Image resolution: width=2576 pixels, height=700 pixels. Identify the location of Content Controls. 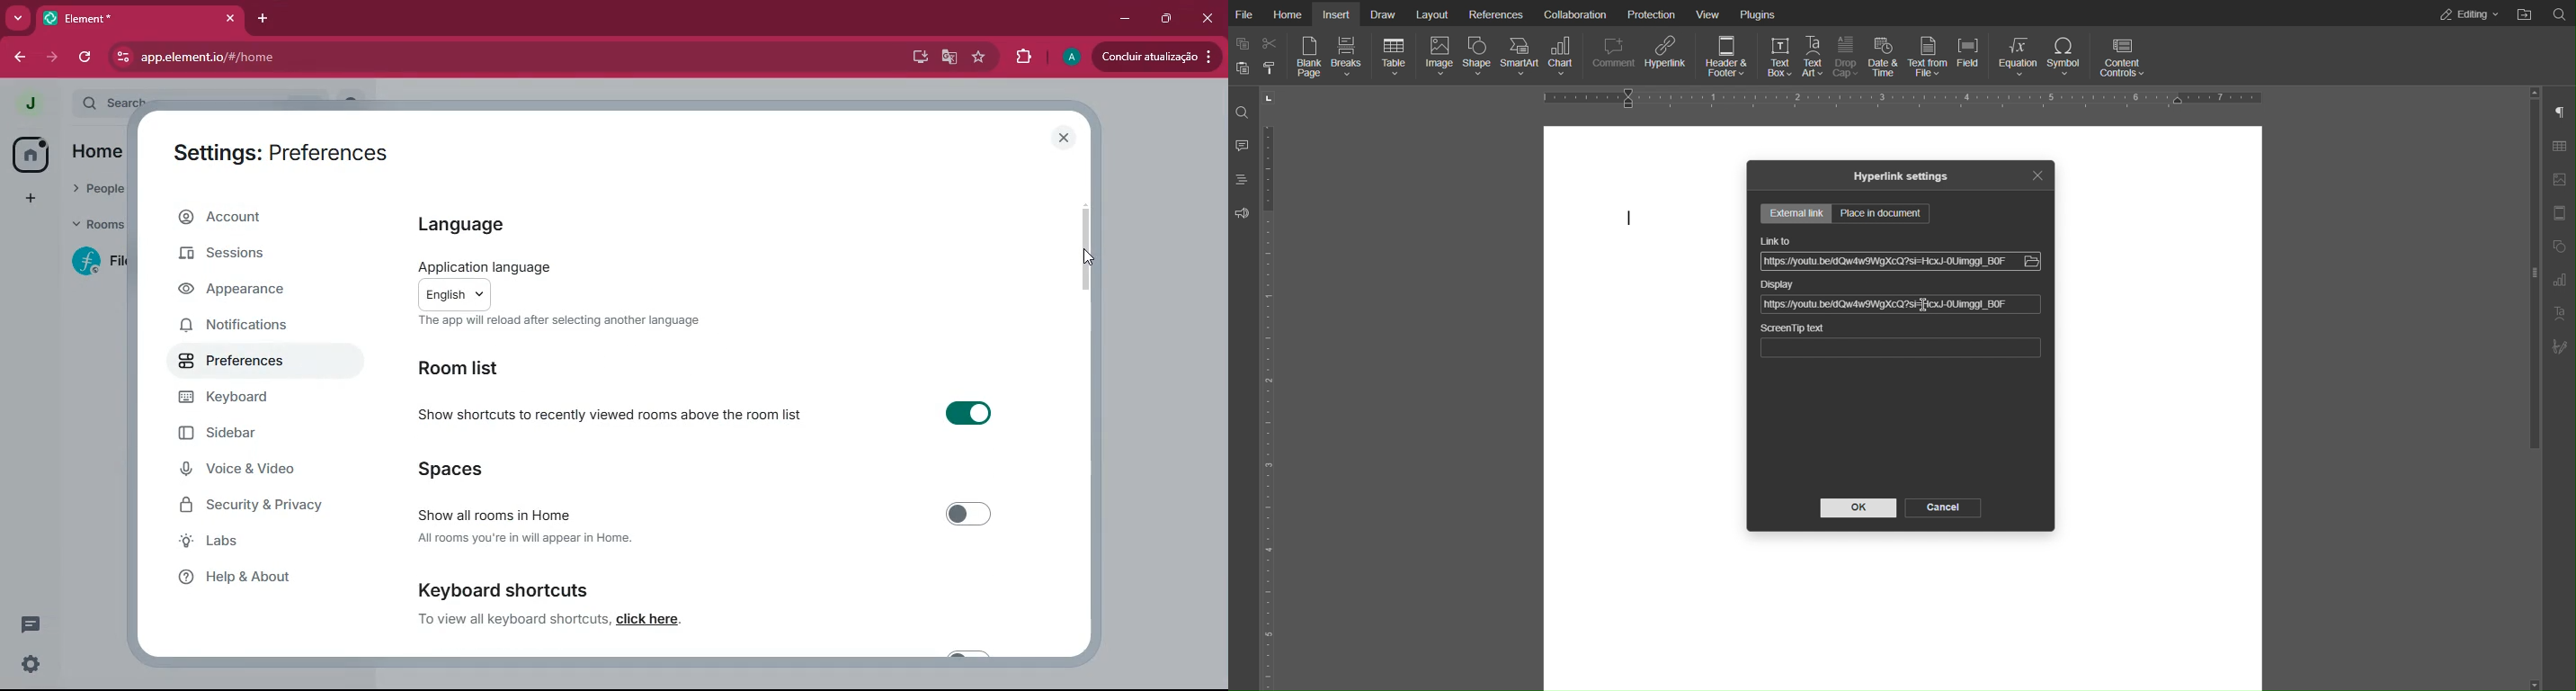
(2124, 54).